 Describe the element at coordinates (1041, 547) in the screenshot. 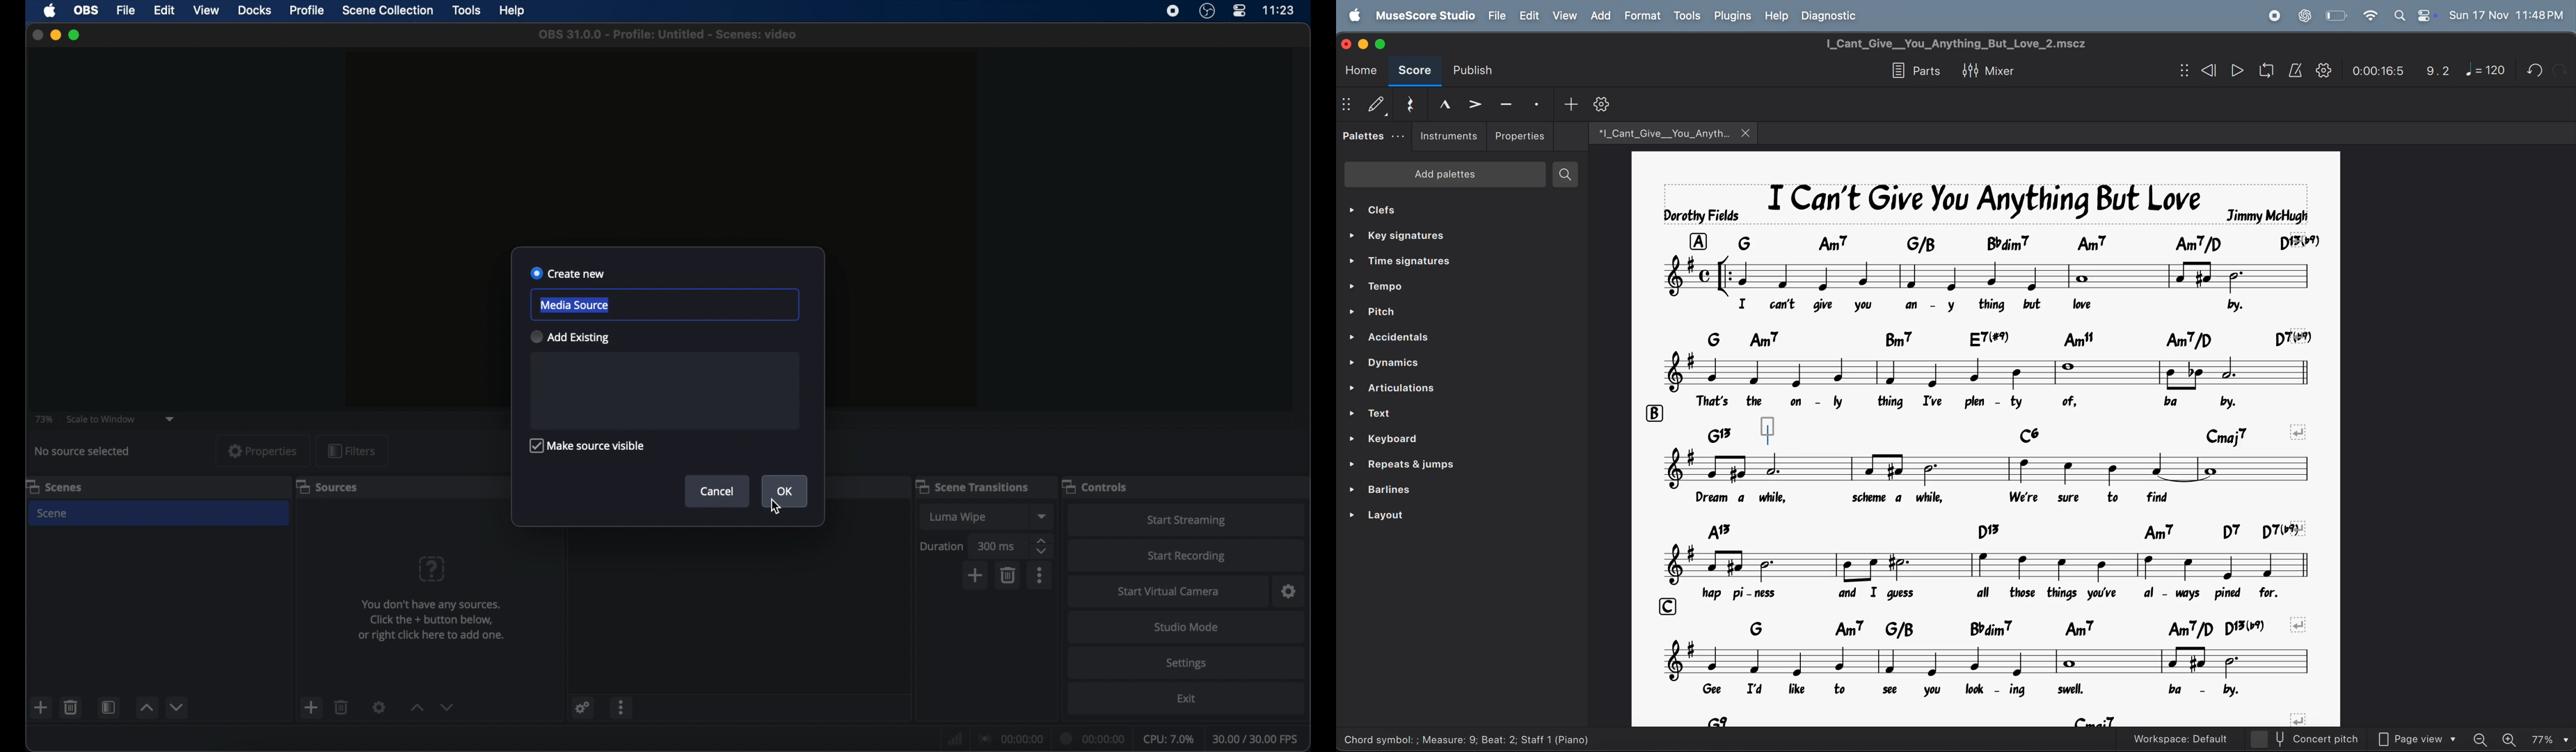

I see `stepper buttons` at that location.